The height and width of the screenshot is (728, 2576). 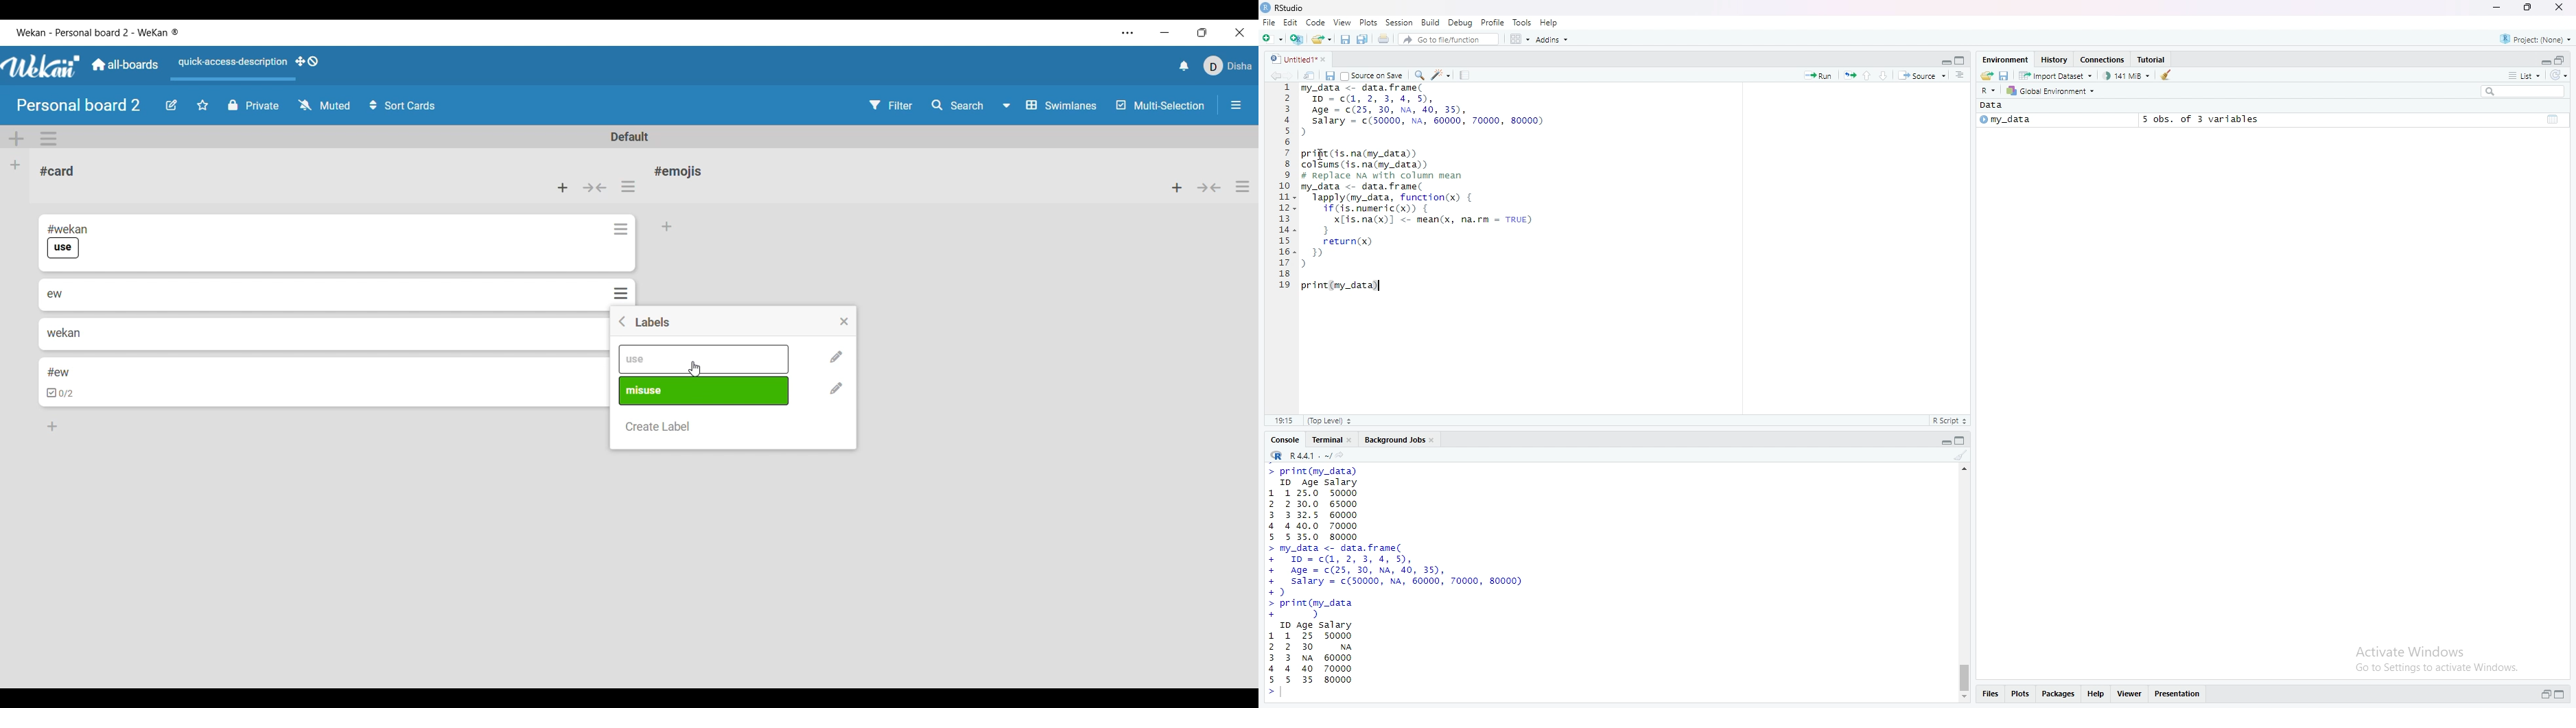 What do you see at coordinates (49, 138) in the screenshot?
I see `Swimlane actions` at bounding box center [49, 138].